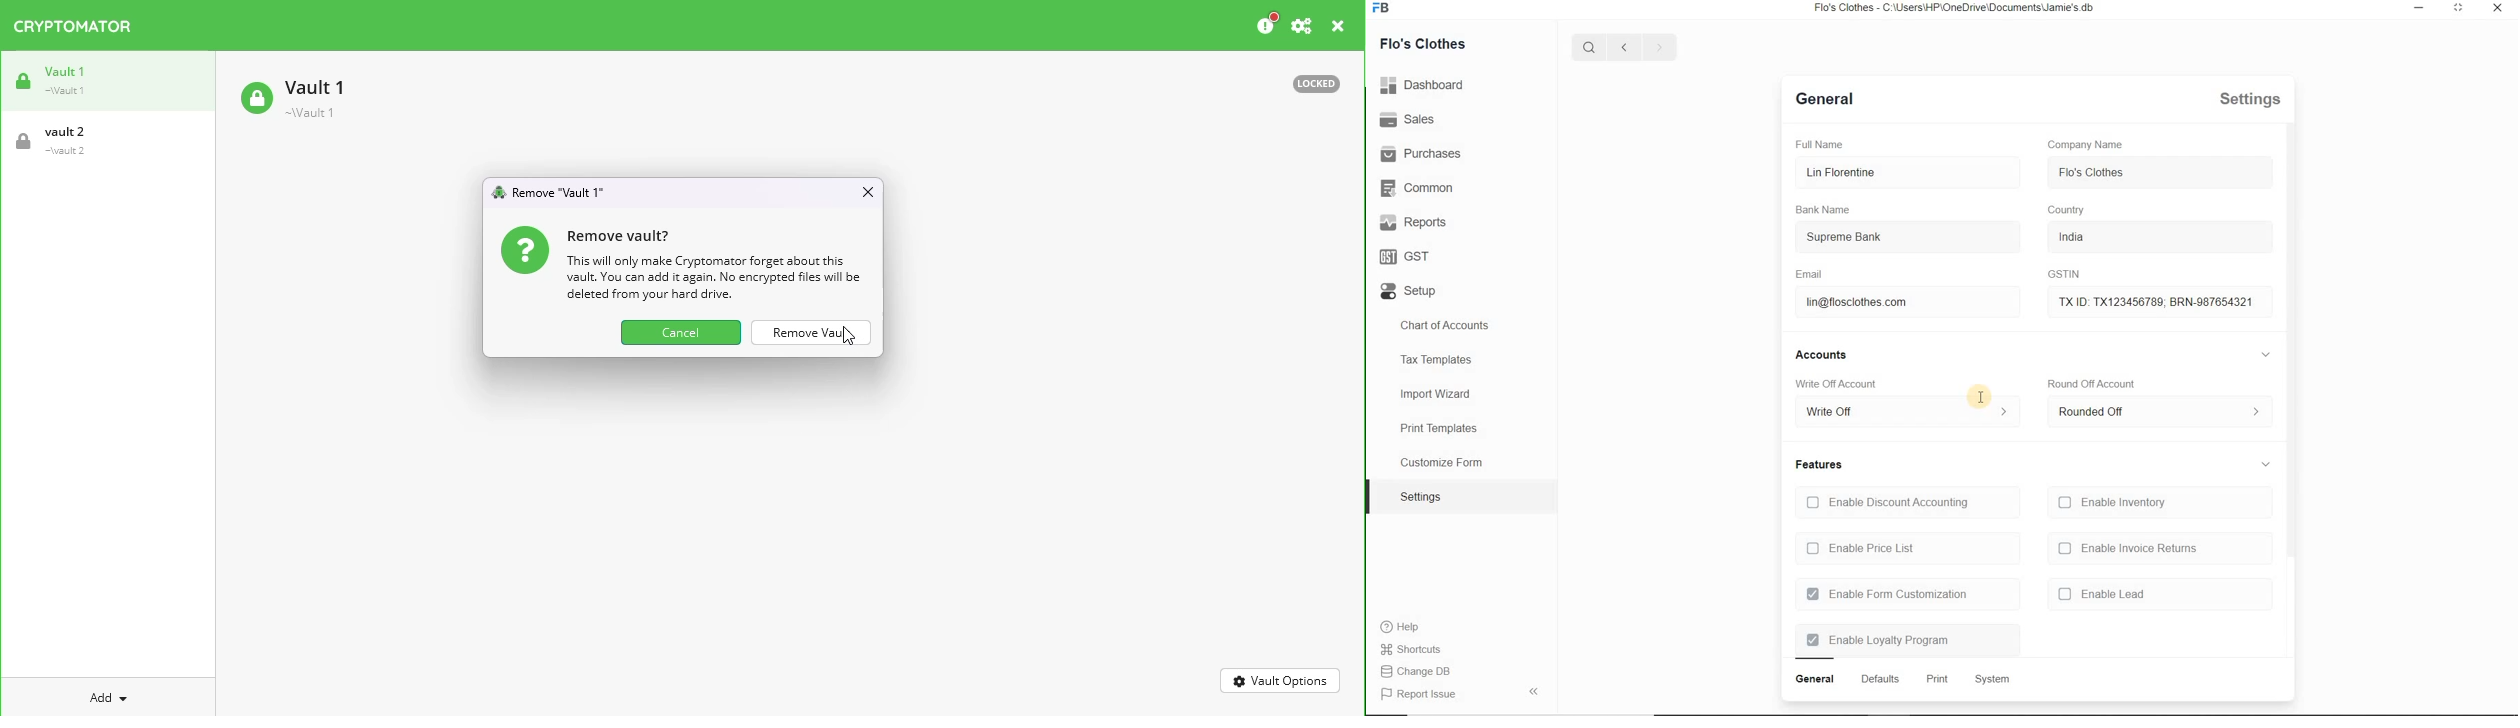 The image size is (2520, 728). What do you see at coordinates (1446, 324) in the screenshot?
I see `Chart of Accounts` at bounding box center [1446, 324].